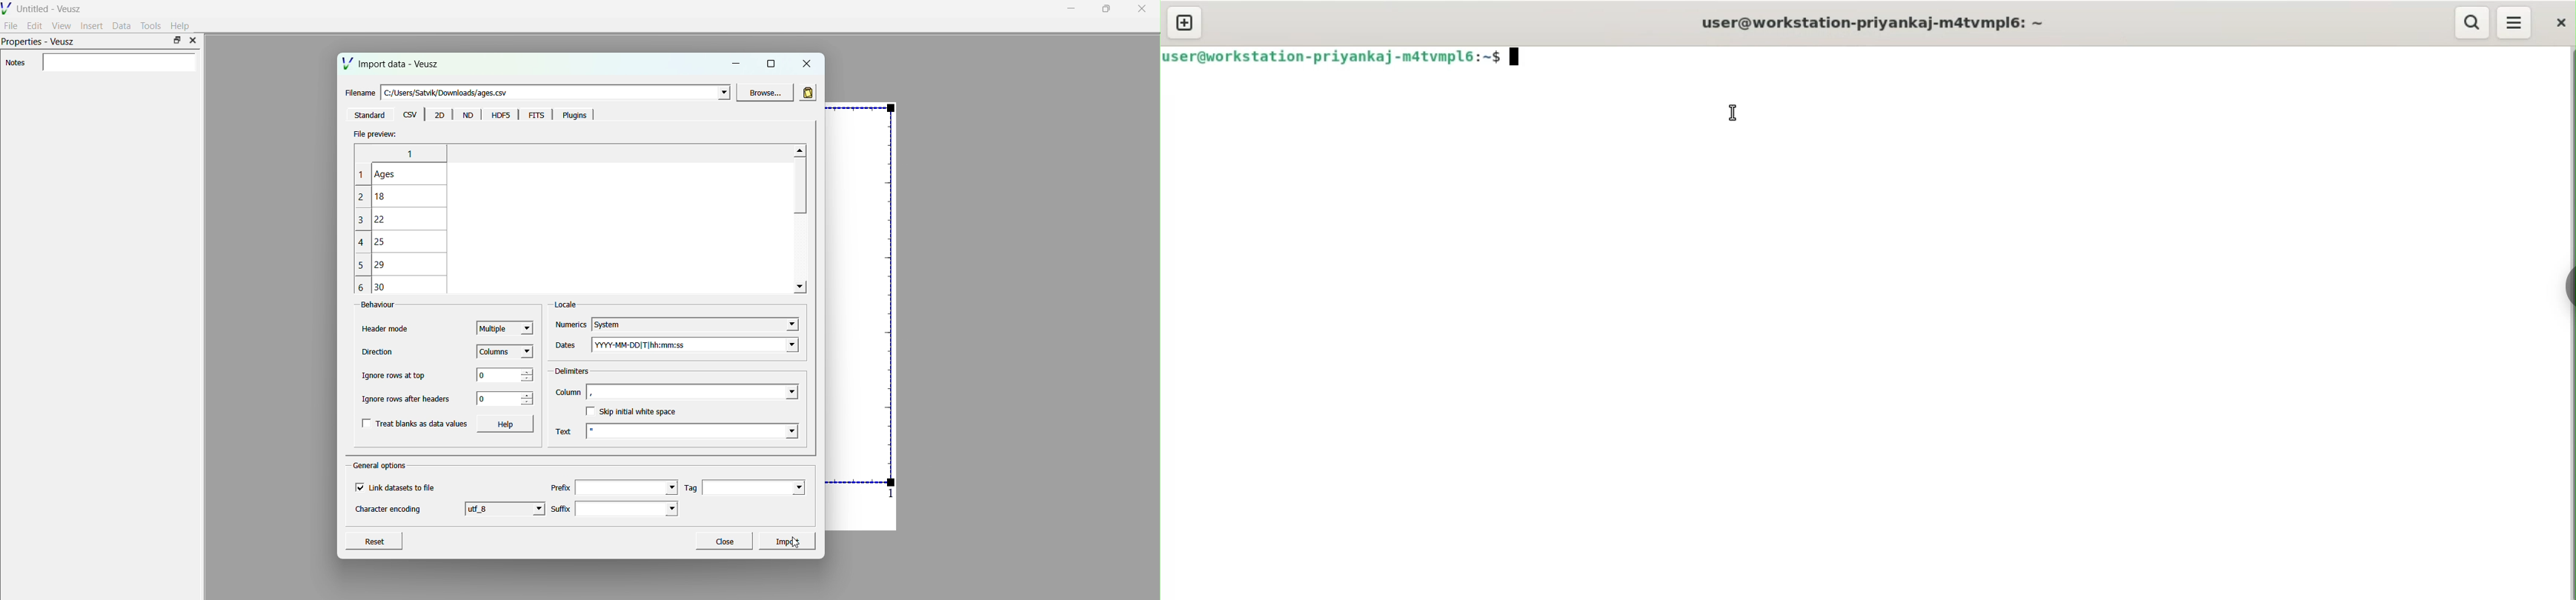 Image resolution: width=2576 pixels, height=616 pixels. I want to click on 22, so click(387, 220).